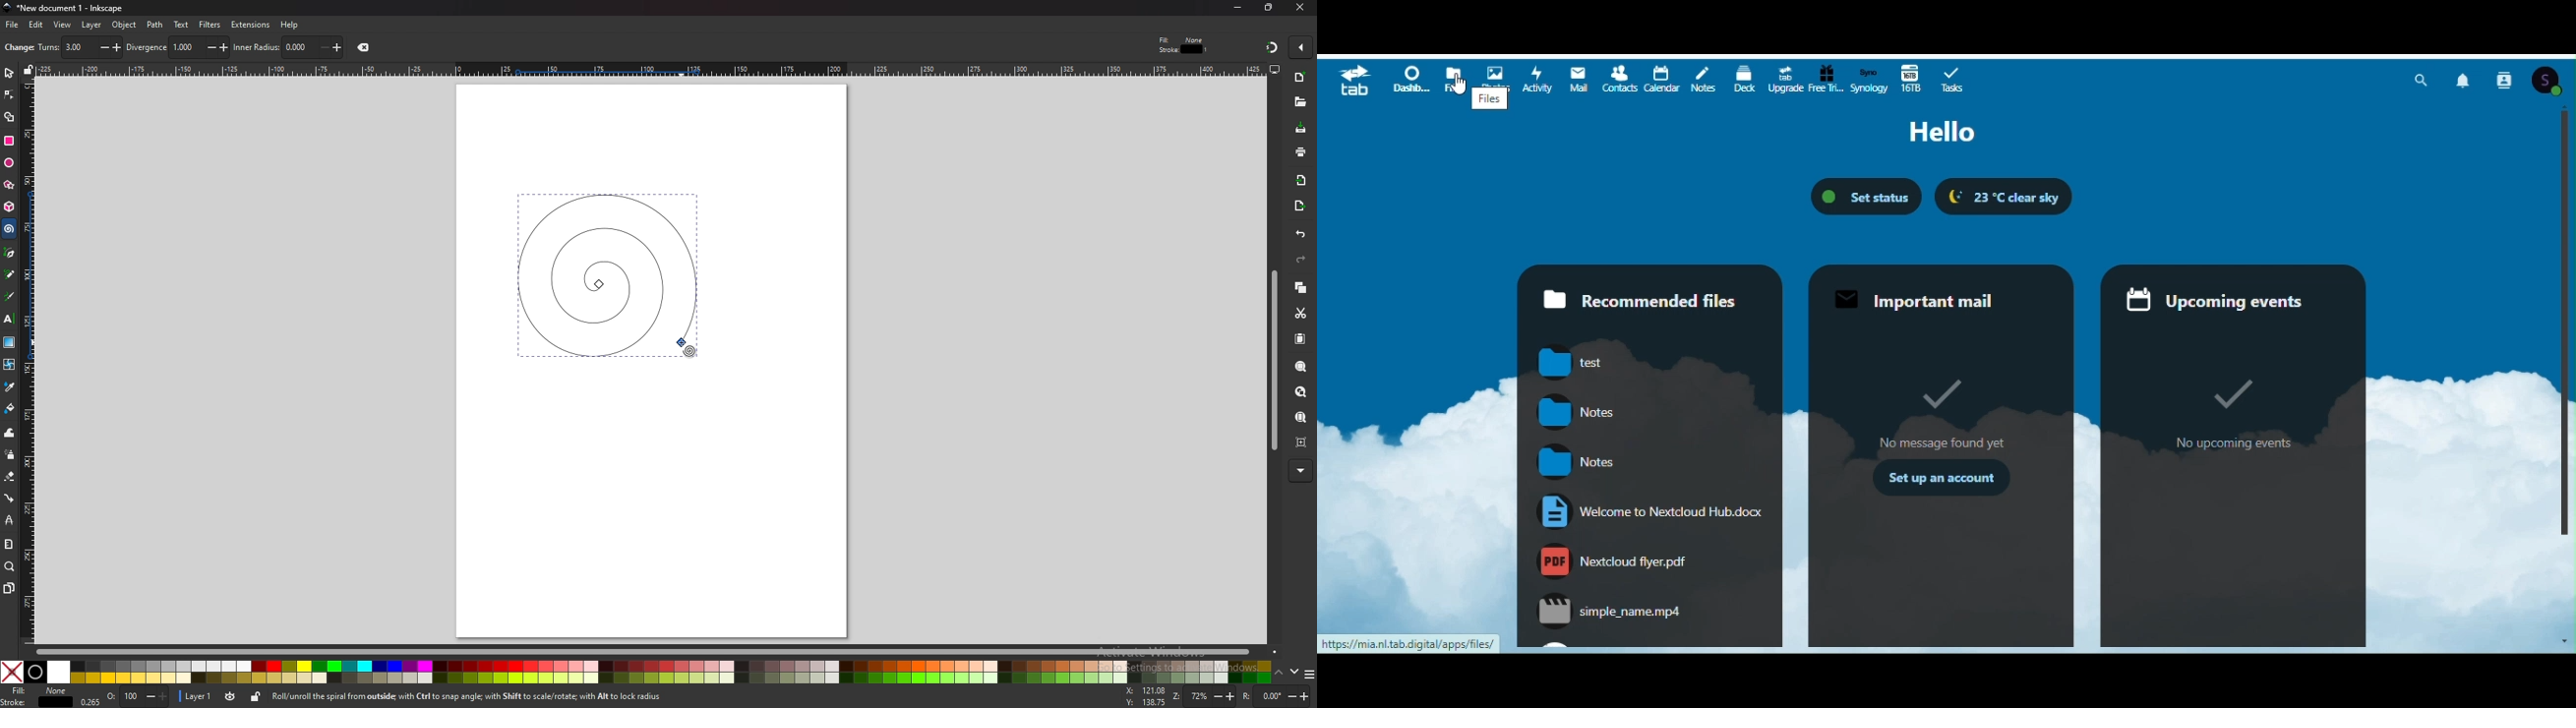 This screenshot has width=2576, height=728. I want to click on pen, so click(9, 252).